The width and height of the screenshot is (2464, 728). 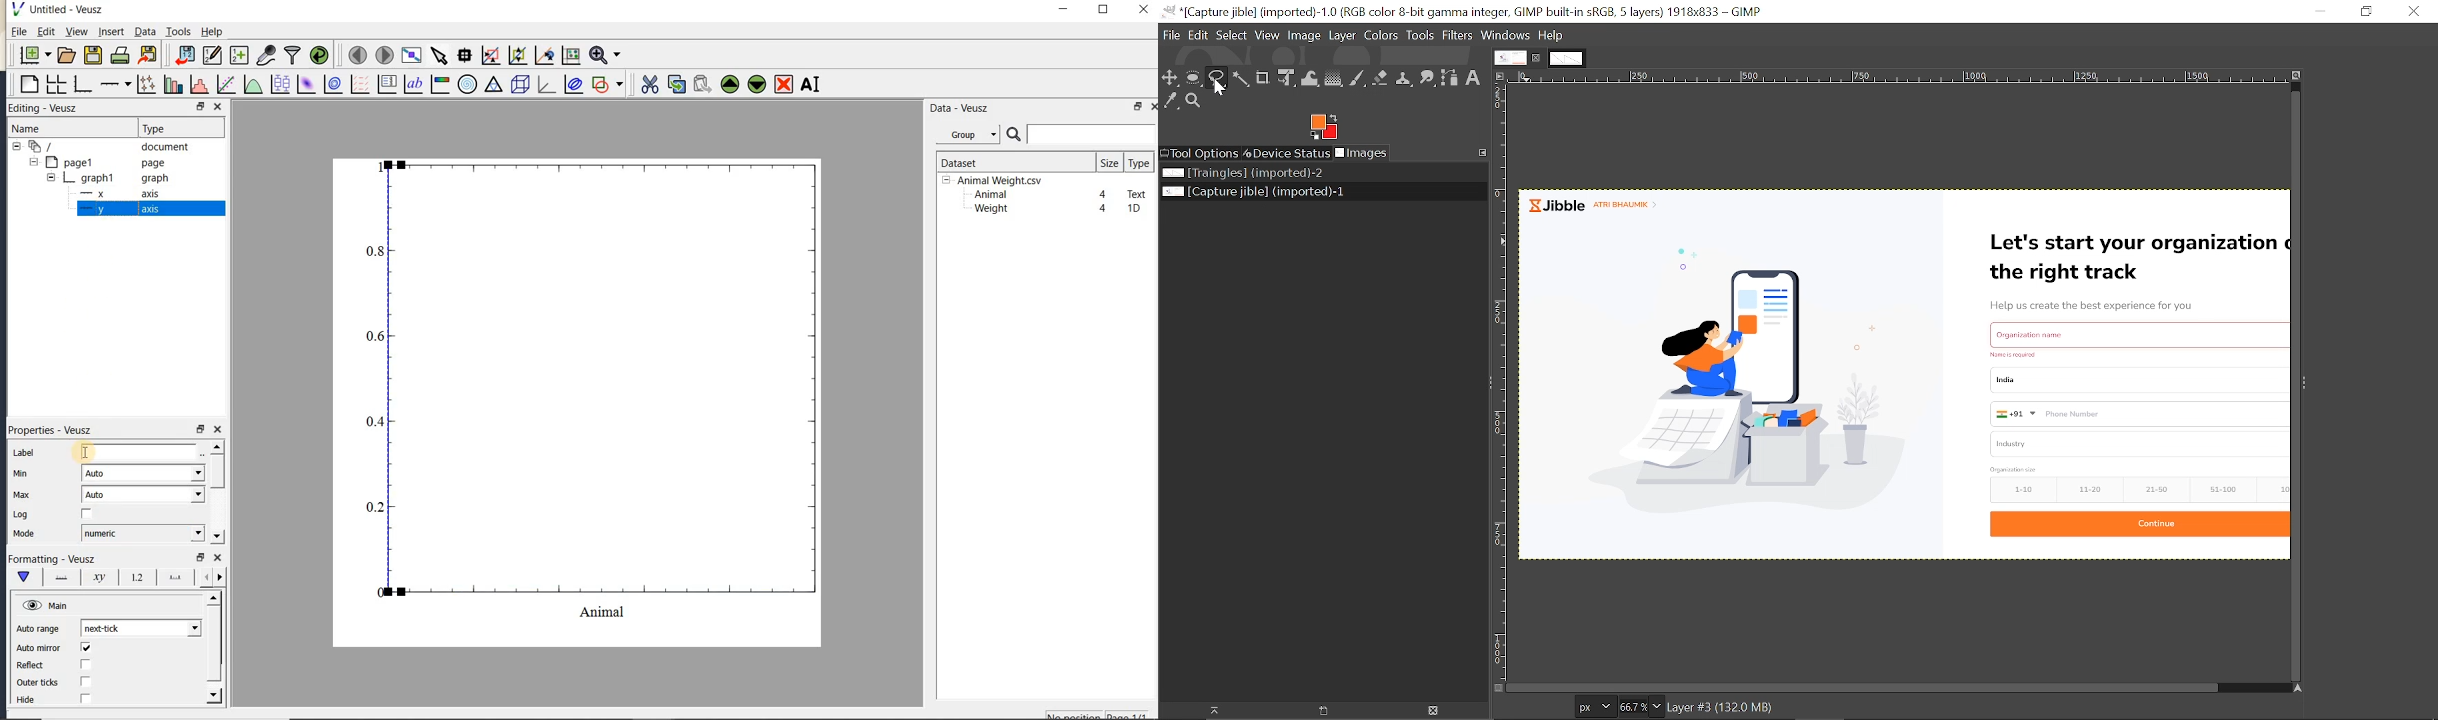 I want to click on axis line, so click(x=59, y=577).